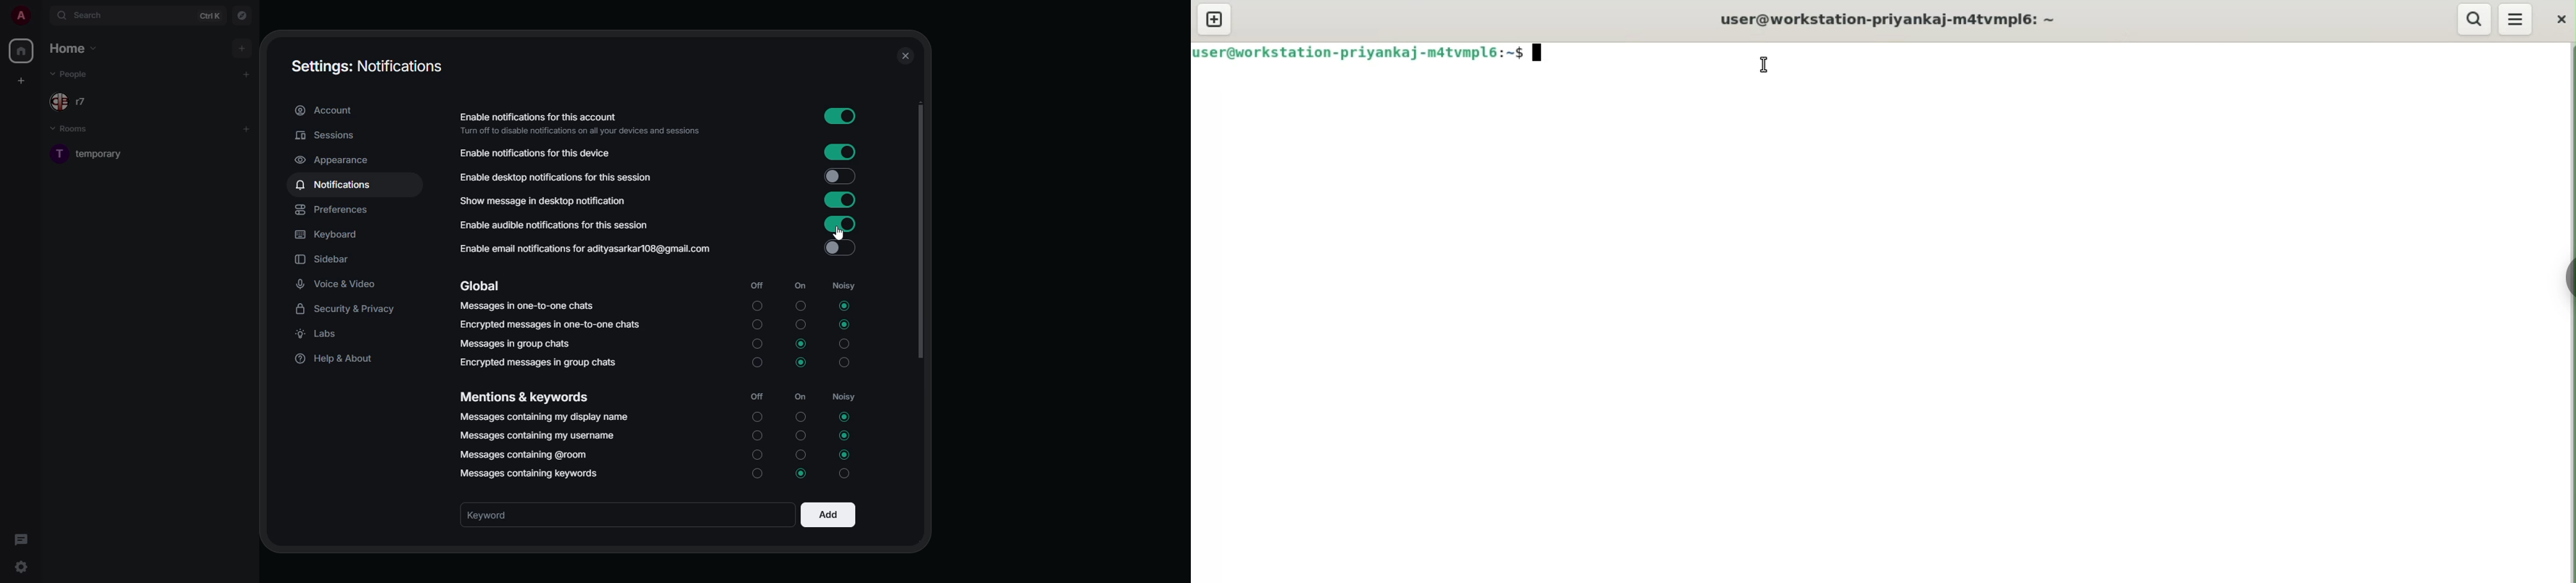 The image size is (2576, 588). What do you see at coordinates (74, 102) in the screenshot?
I see `people` at bounding box center [74, 102].